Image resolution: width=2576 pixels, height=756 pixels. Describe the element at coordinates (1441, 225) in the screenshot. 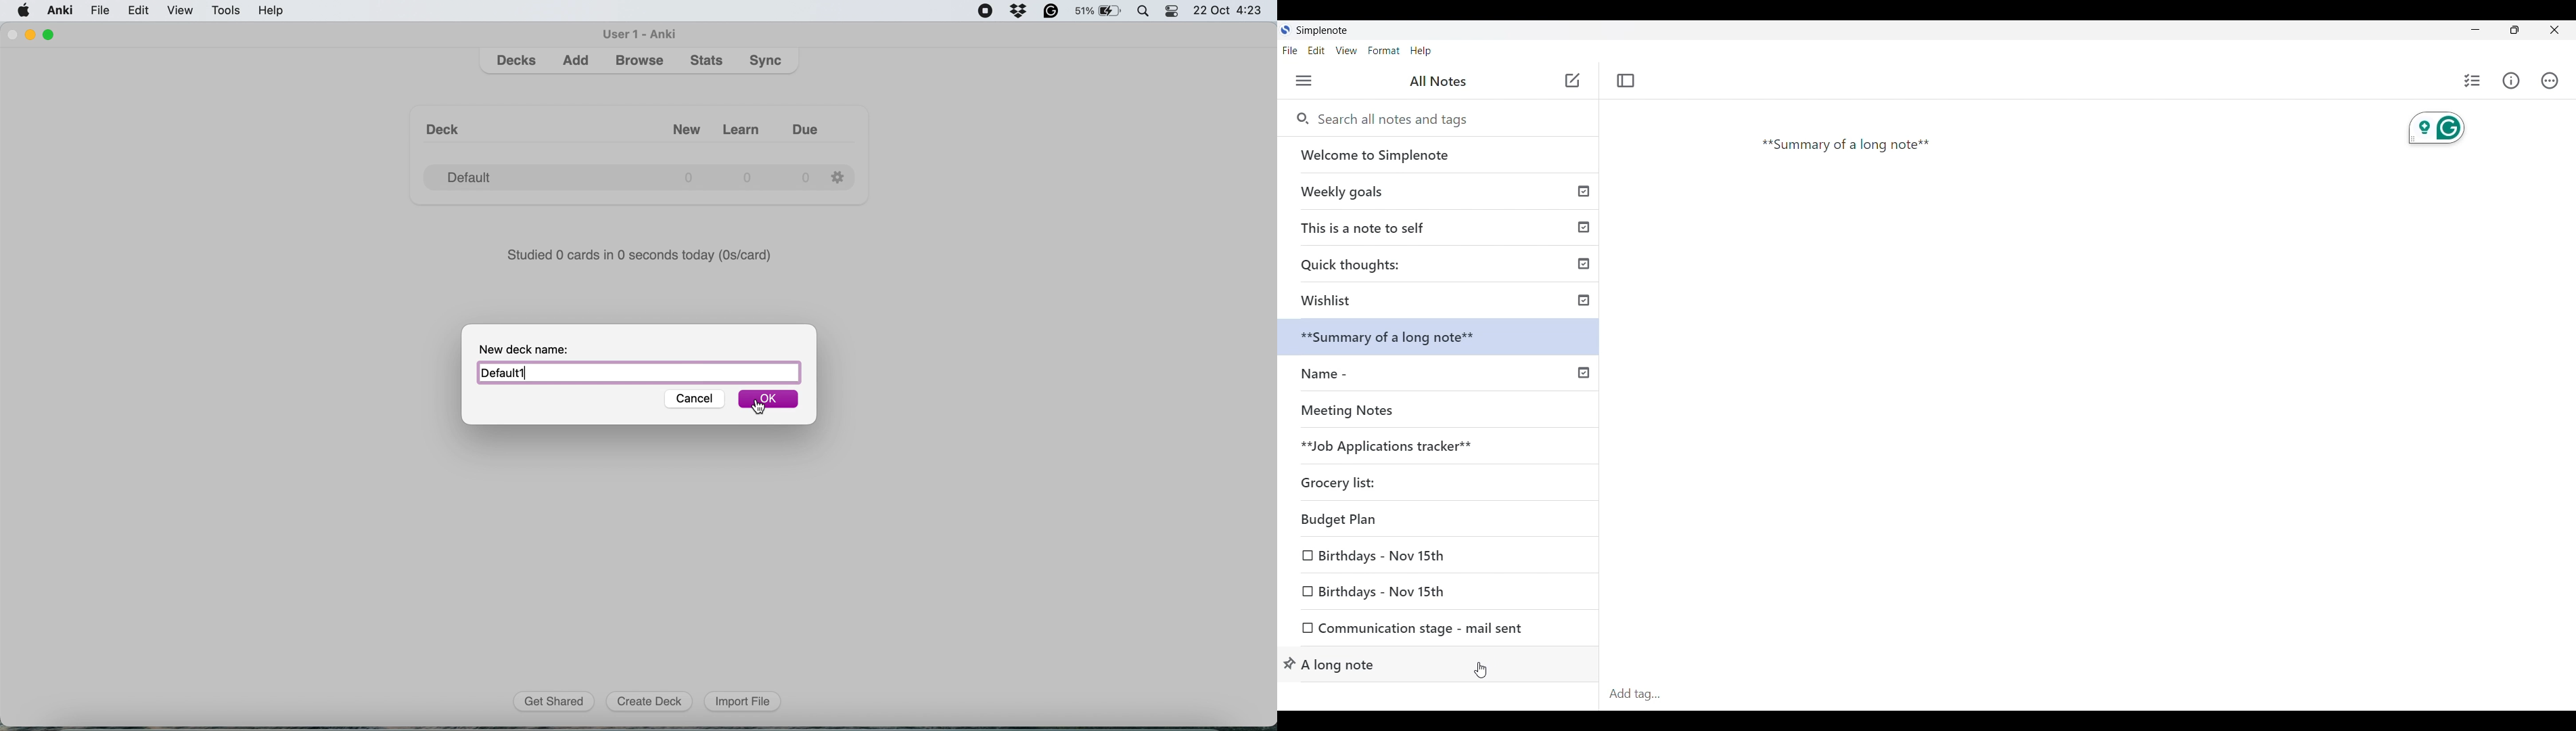

I see `This is a note to self` at that location.